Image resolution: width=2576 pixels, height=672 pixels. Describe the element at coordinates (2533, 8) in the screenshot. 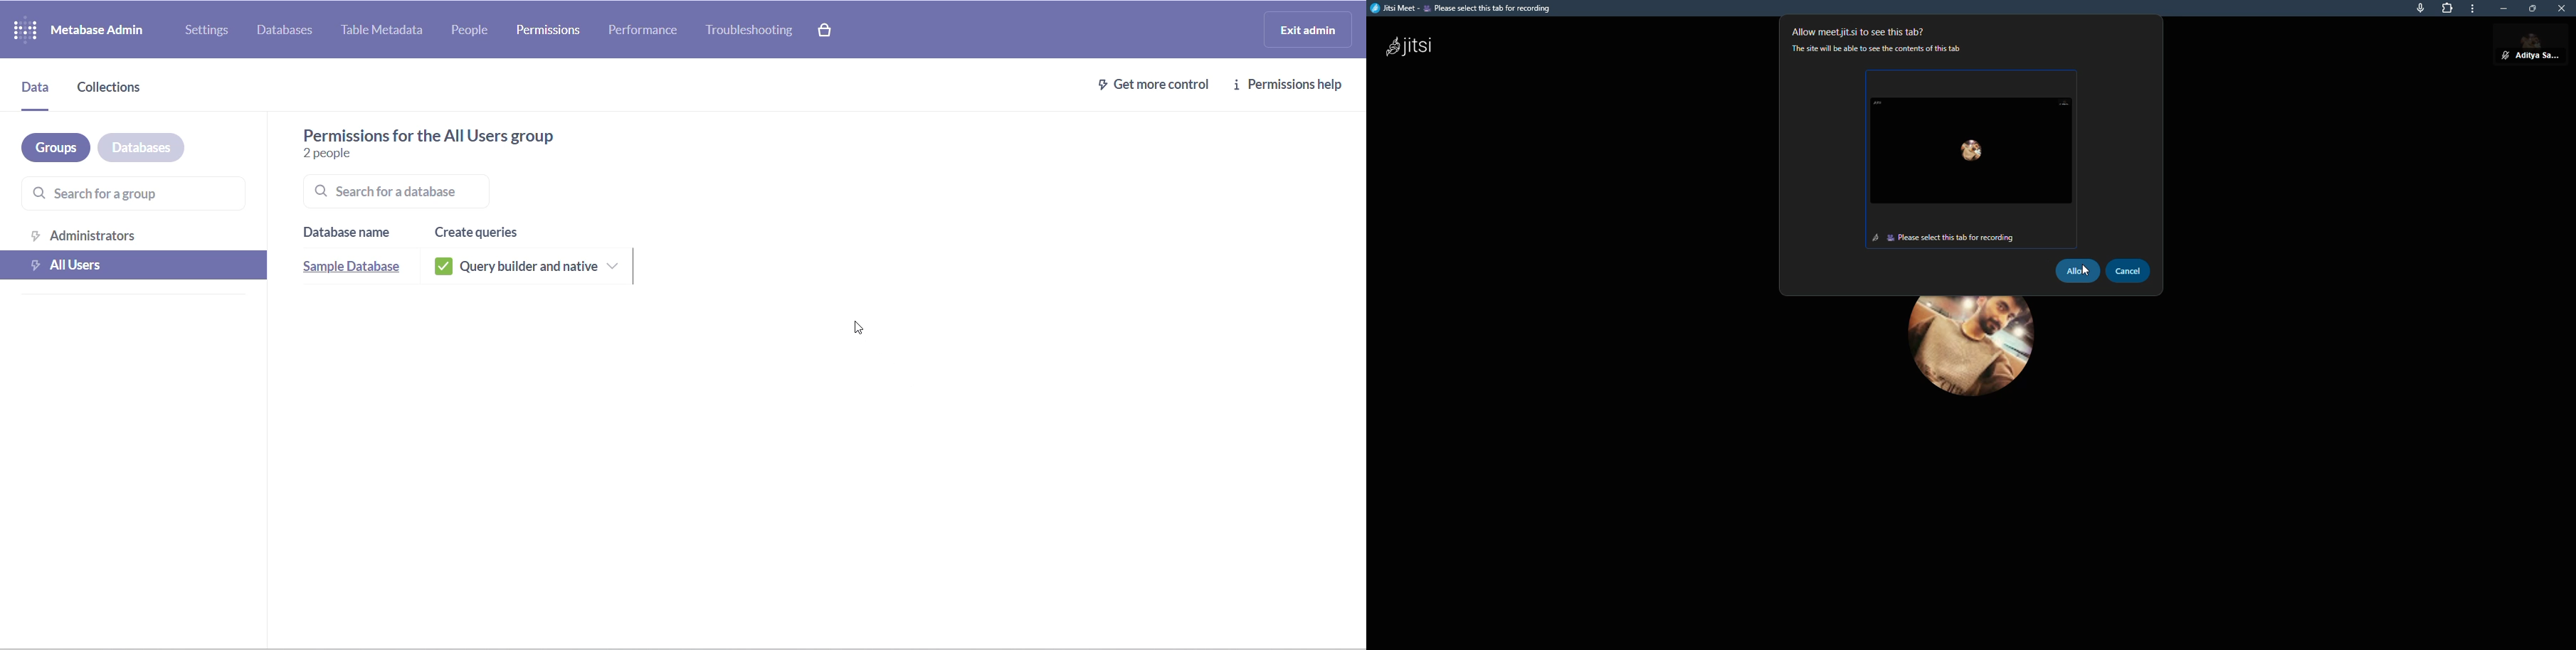

I see `maximize` at that location.